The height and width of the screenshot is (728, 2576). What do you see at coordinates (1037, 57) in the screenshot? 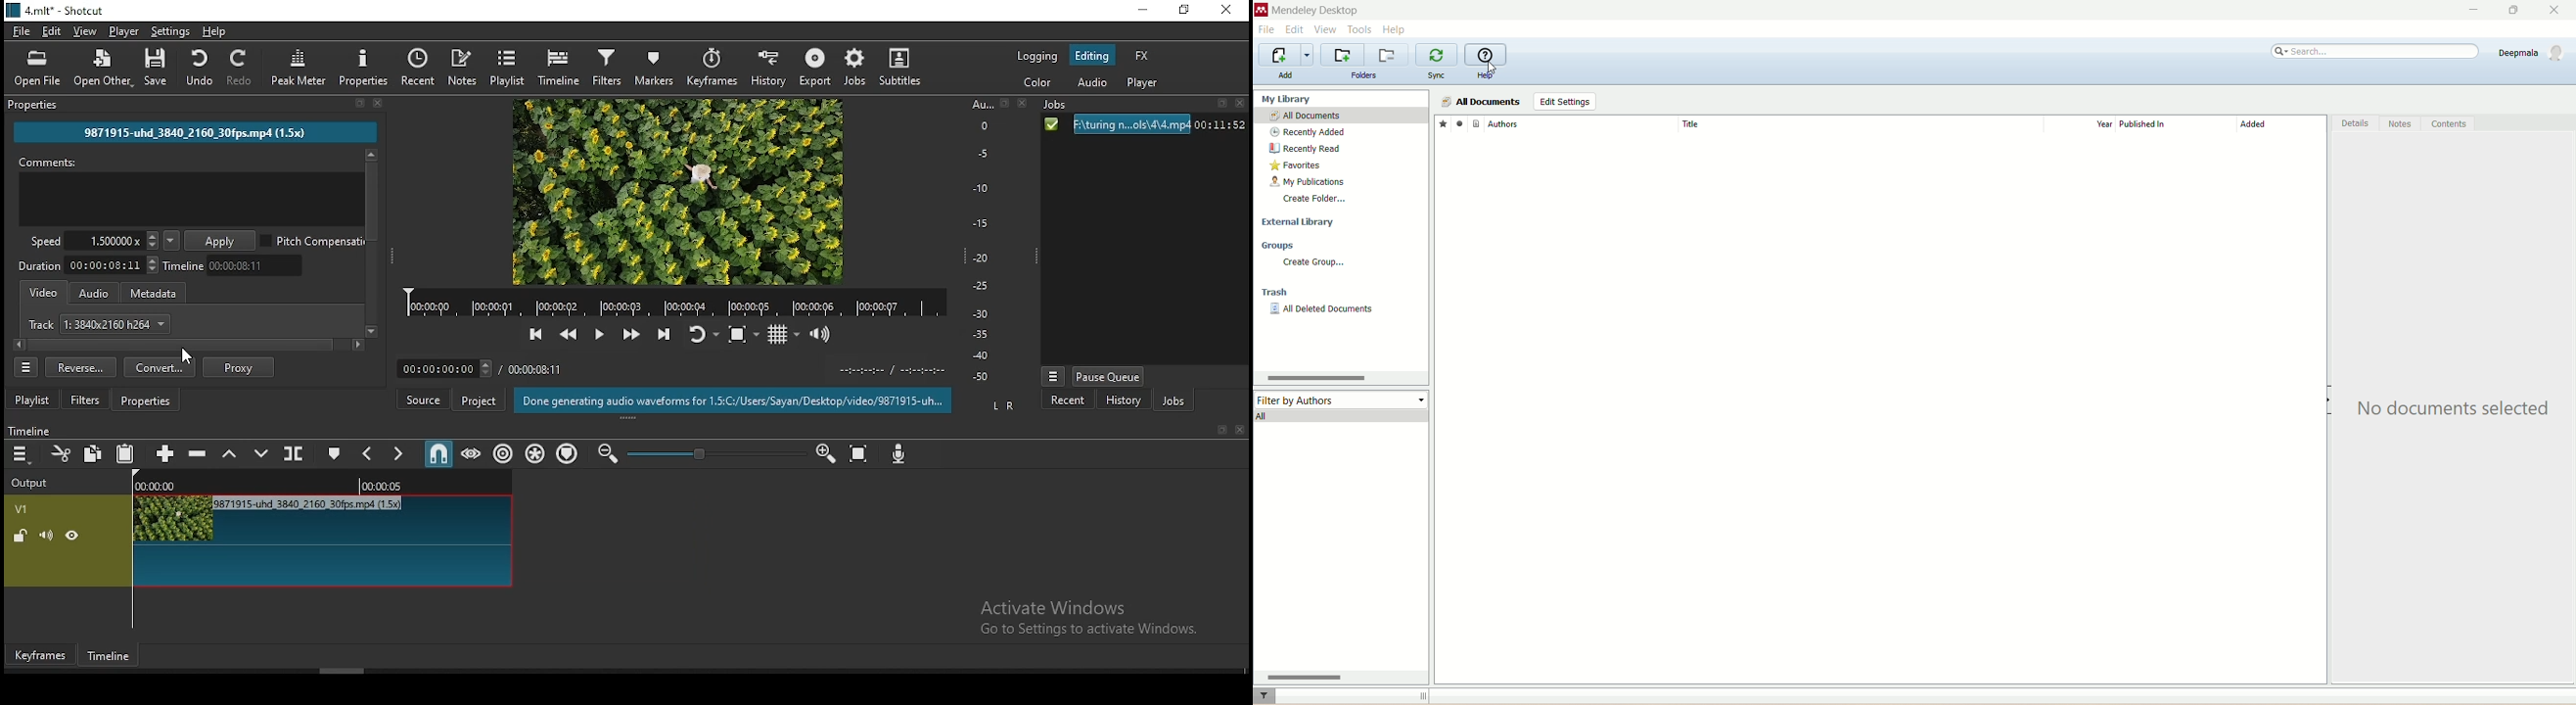
I see `logging` at bounding box center [1037, 57].